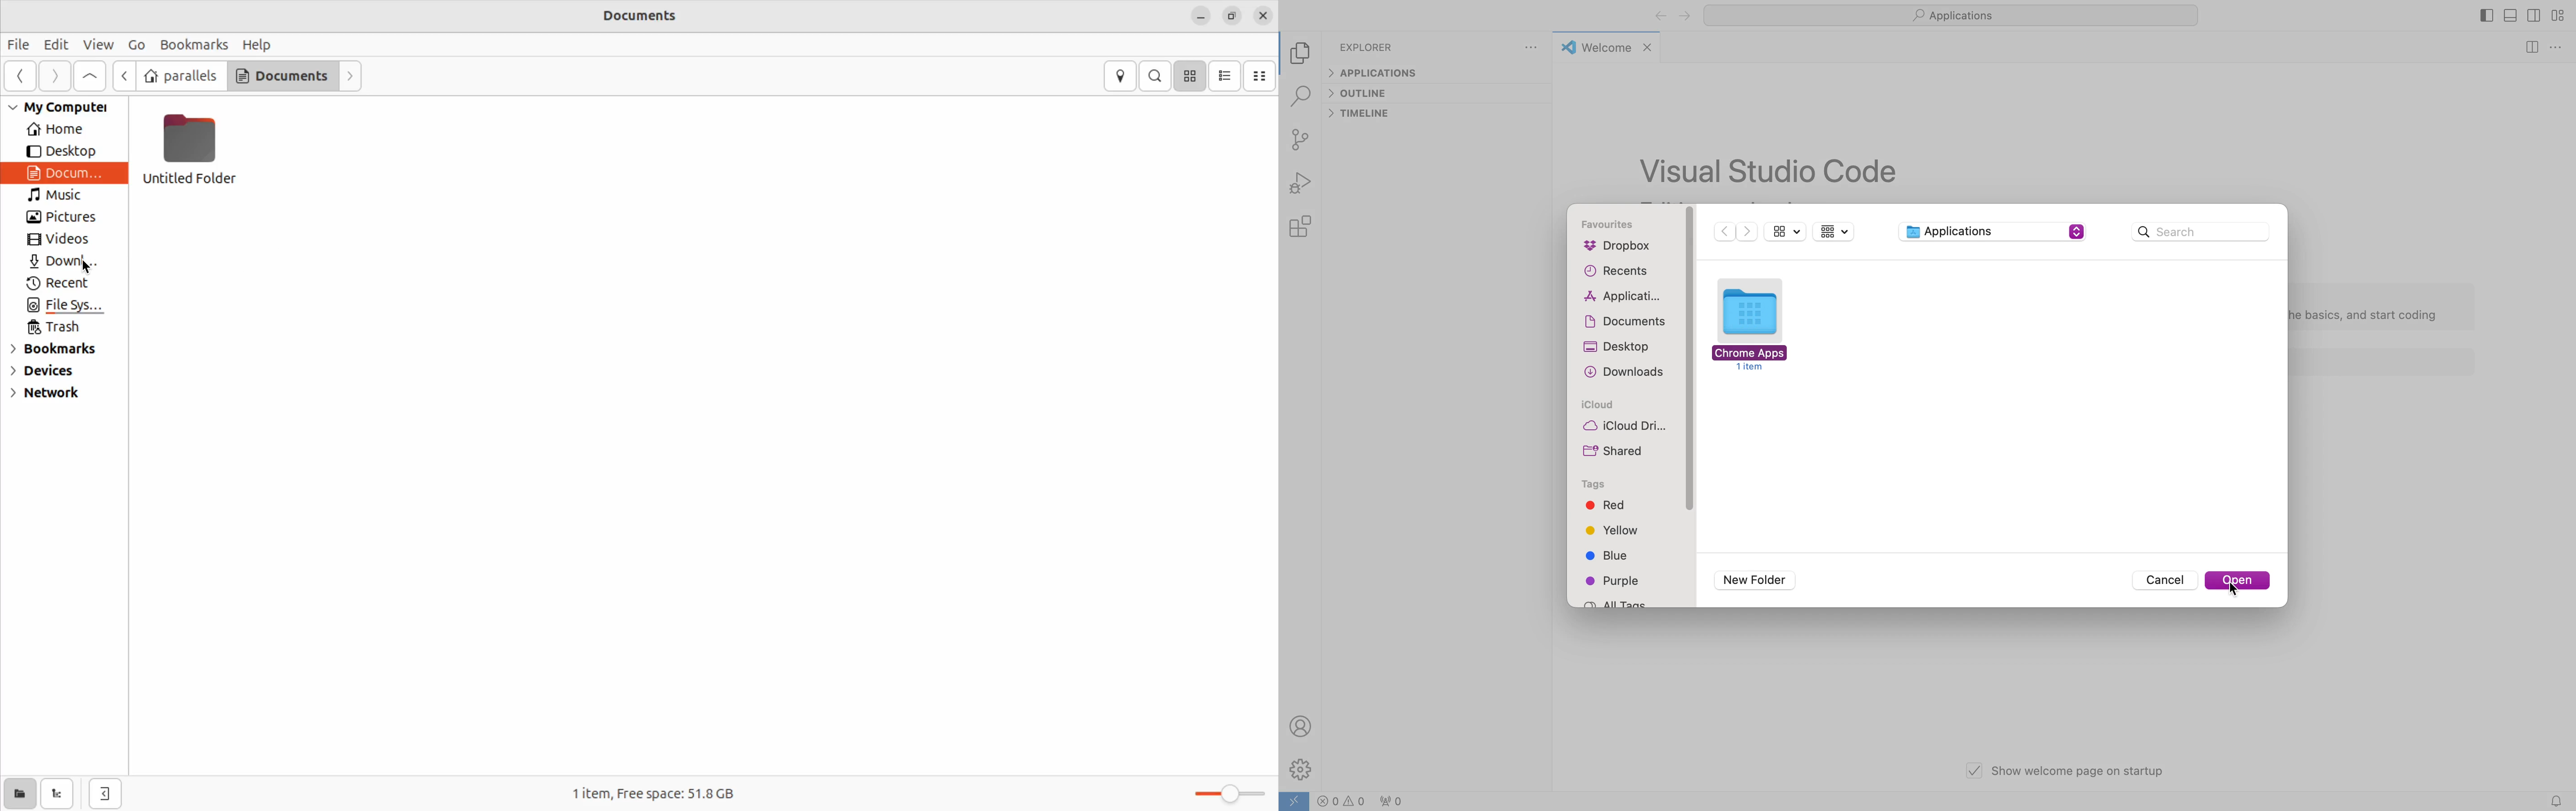 The height and width of the screenshot is (812, 2576). What do you see at coordinates (17, 76) in the screenshot?
I see `Go back ward` at bounding box center [17, 76].